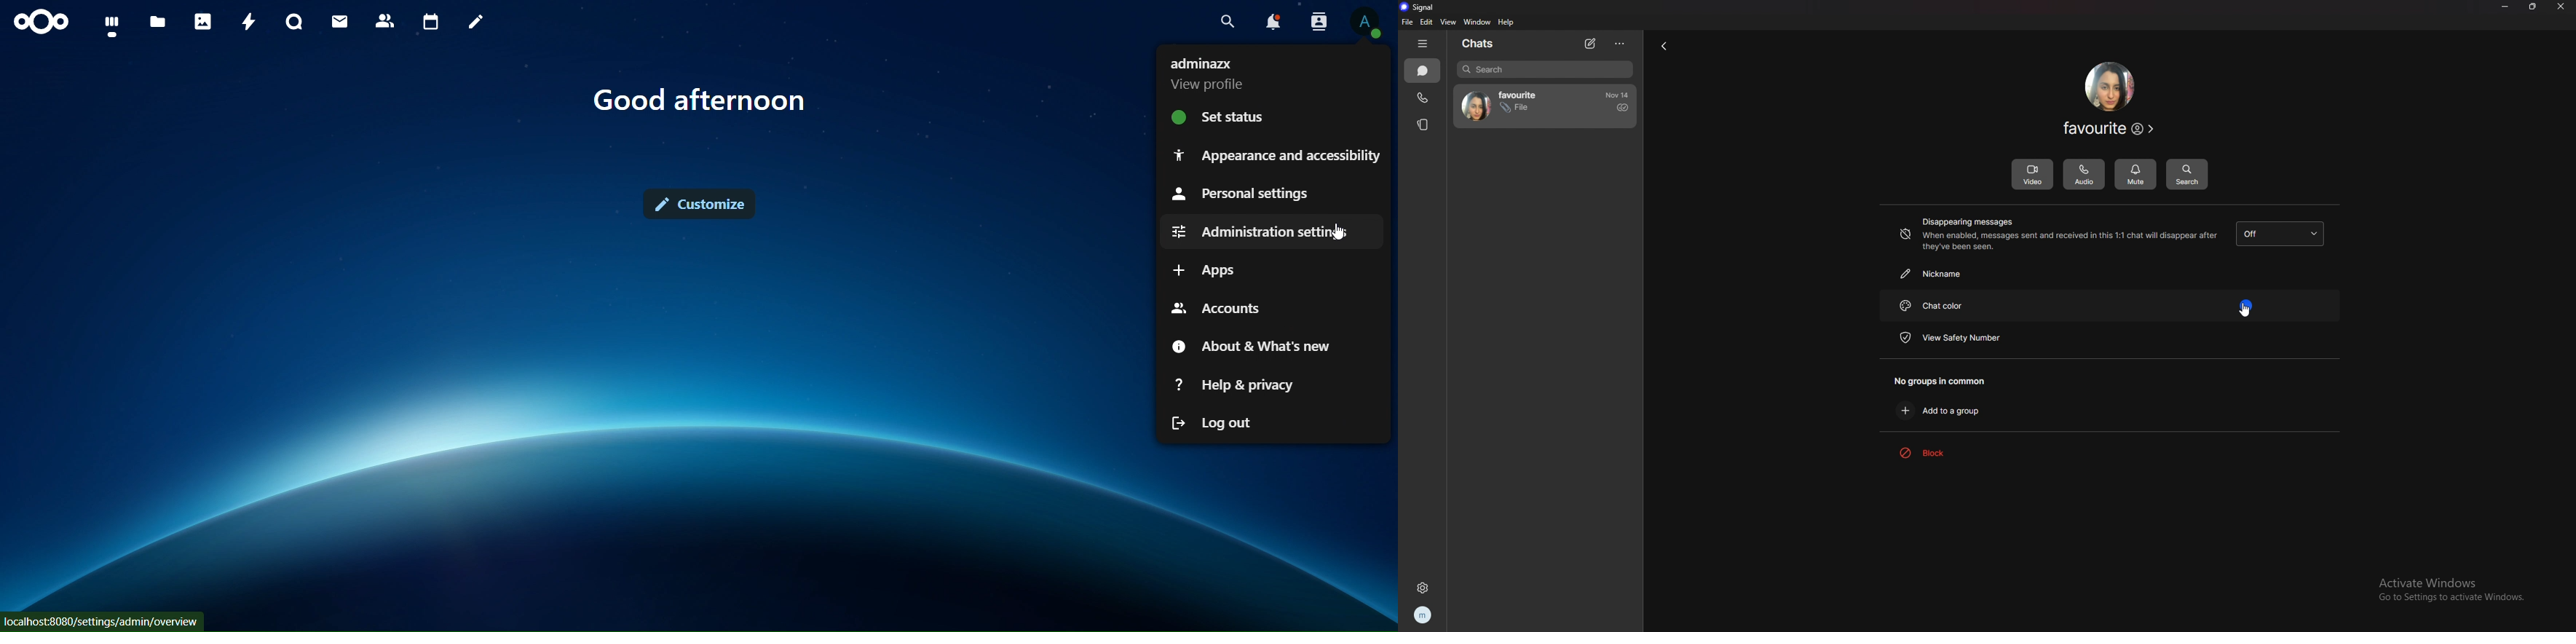 The height and width of the screenshot is (644, 2576). Describe the element at coordinates (2108, 129) in the screenshot. I see `contact info` at that location.